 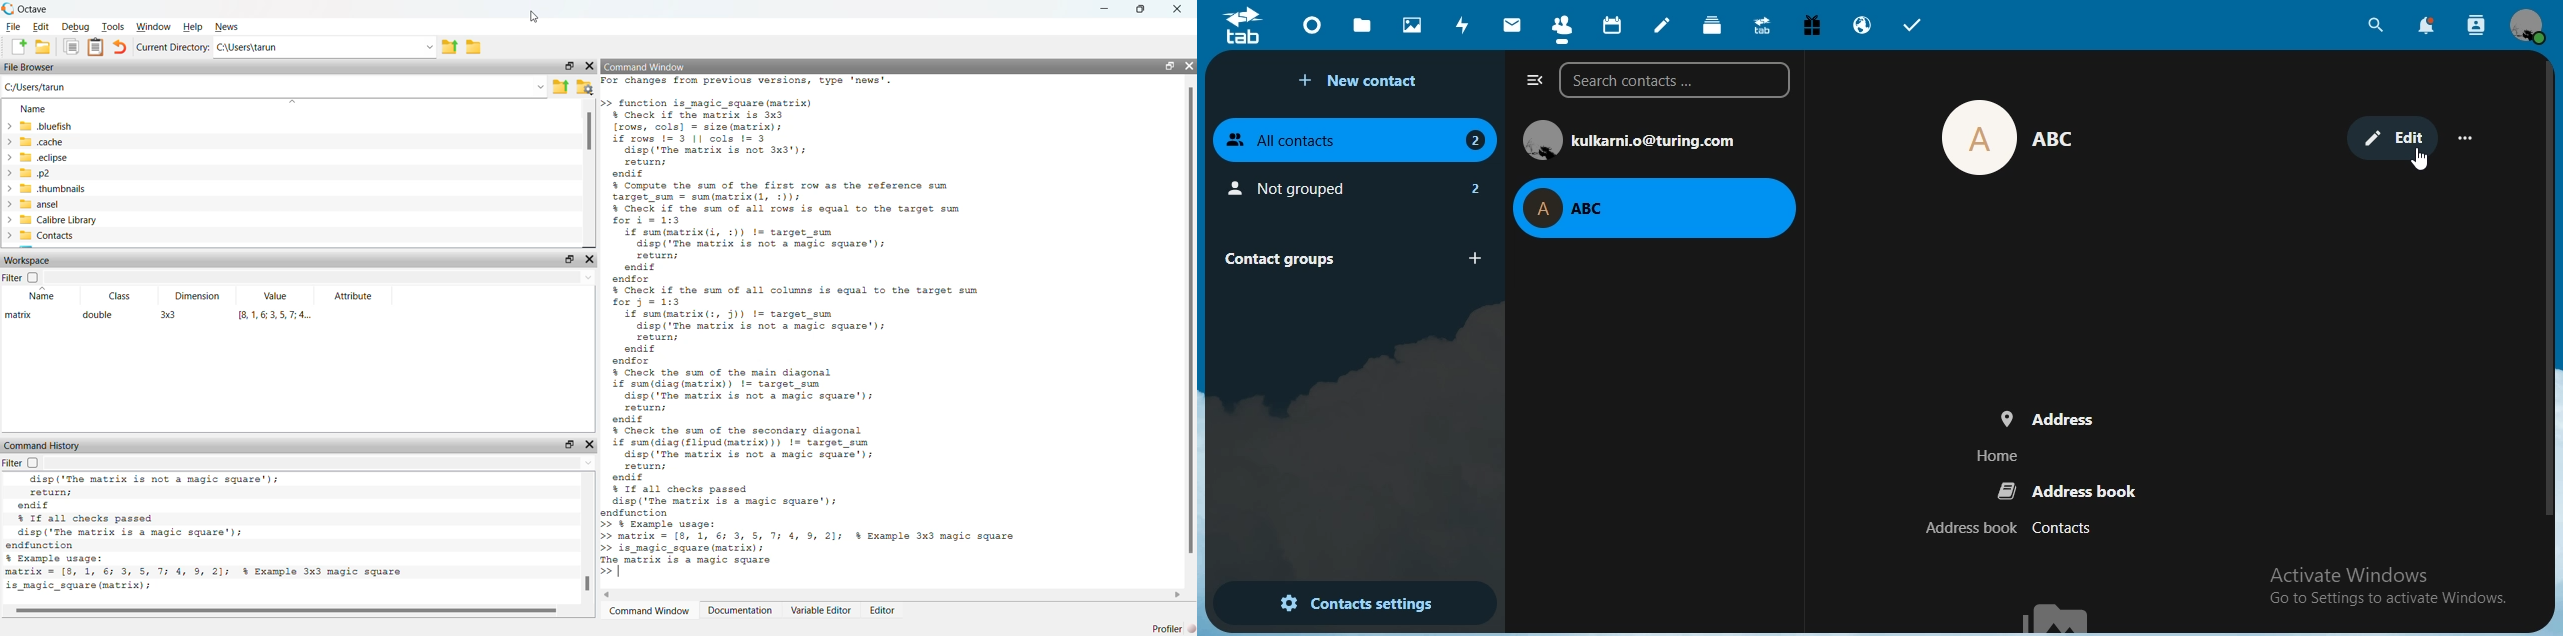 I want to click on Tools, so click(x=113, y=26).